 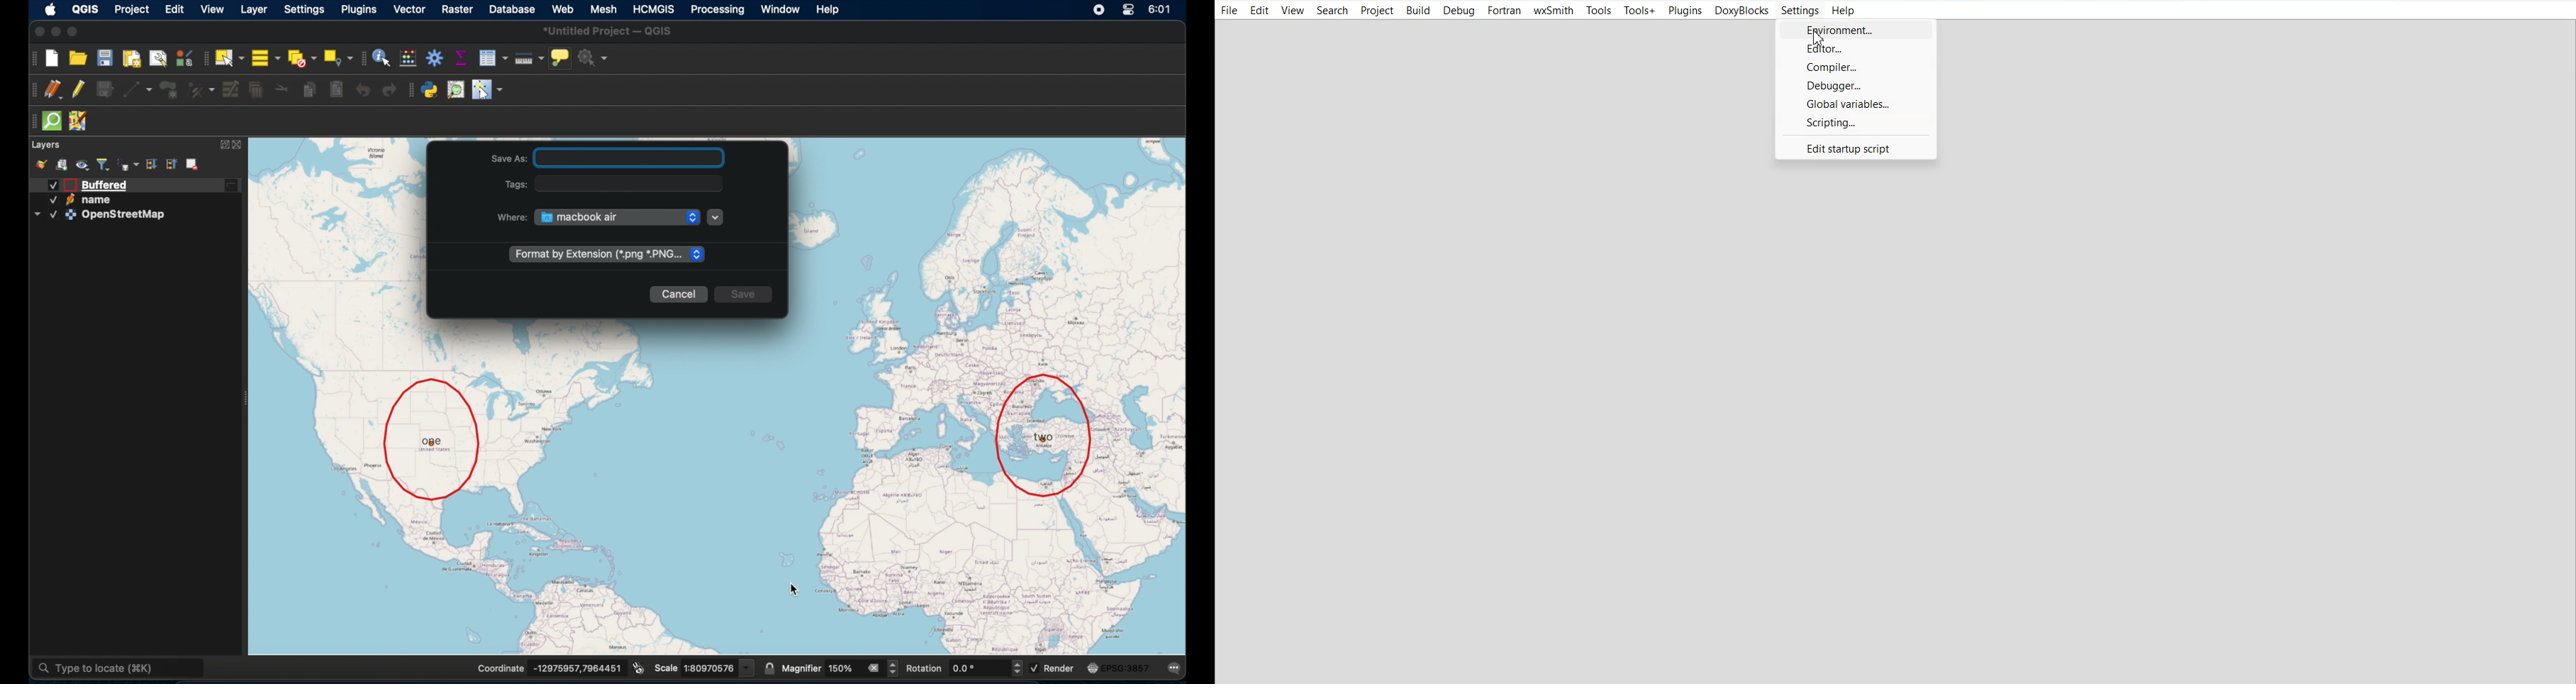 What do you see at coordinates (718, 217) in the screenshot?
I see `dropdown` at bounding box center [718, 217].